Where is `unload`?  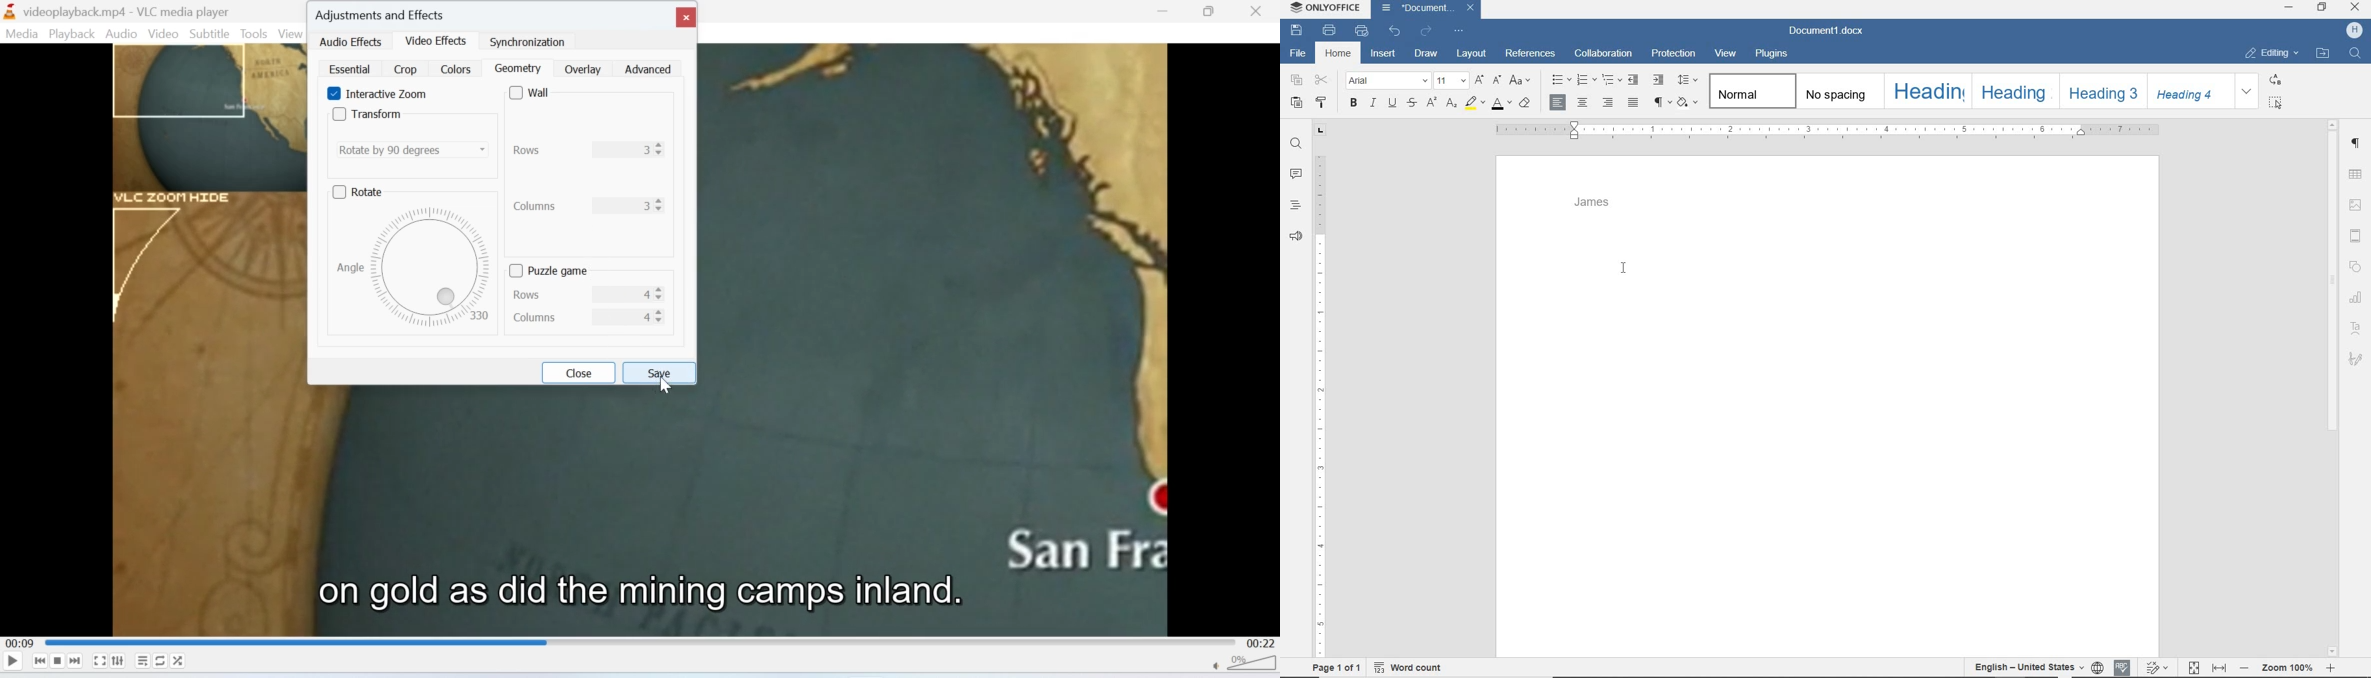
unload is located at coordinates (1395, 30).